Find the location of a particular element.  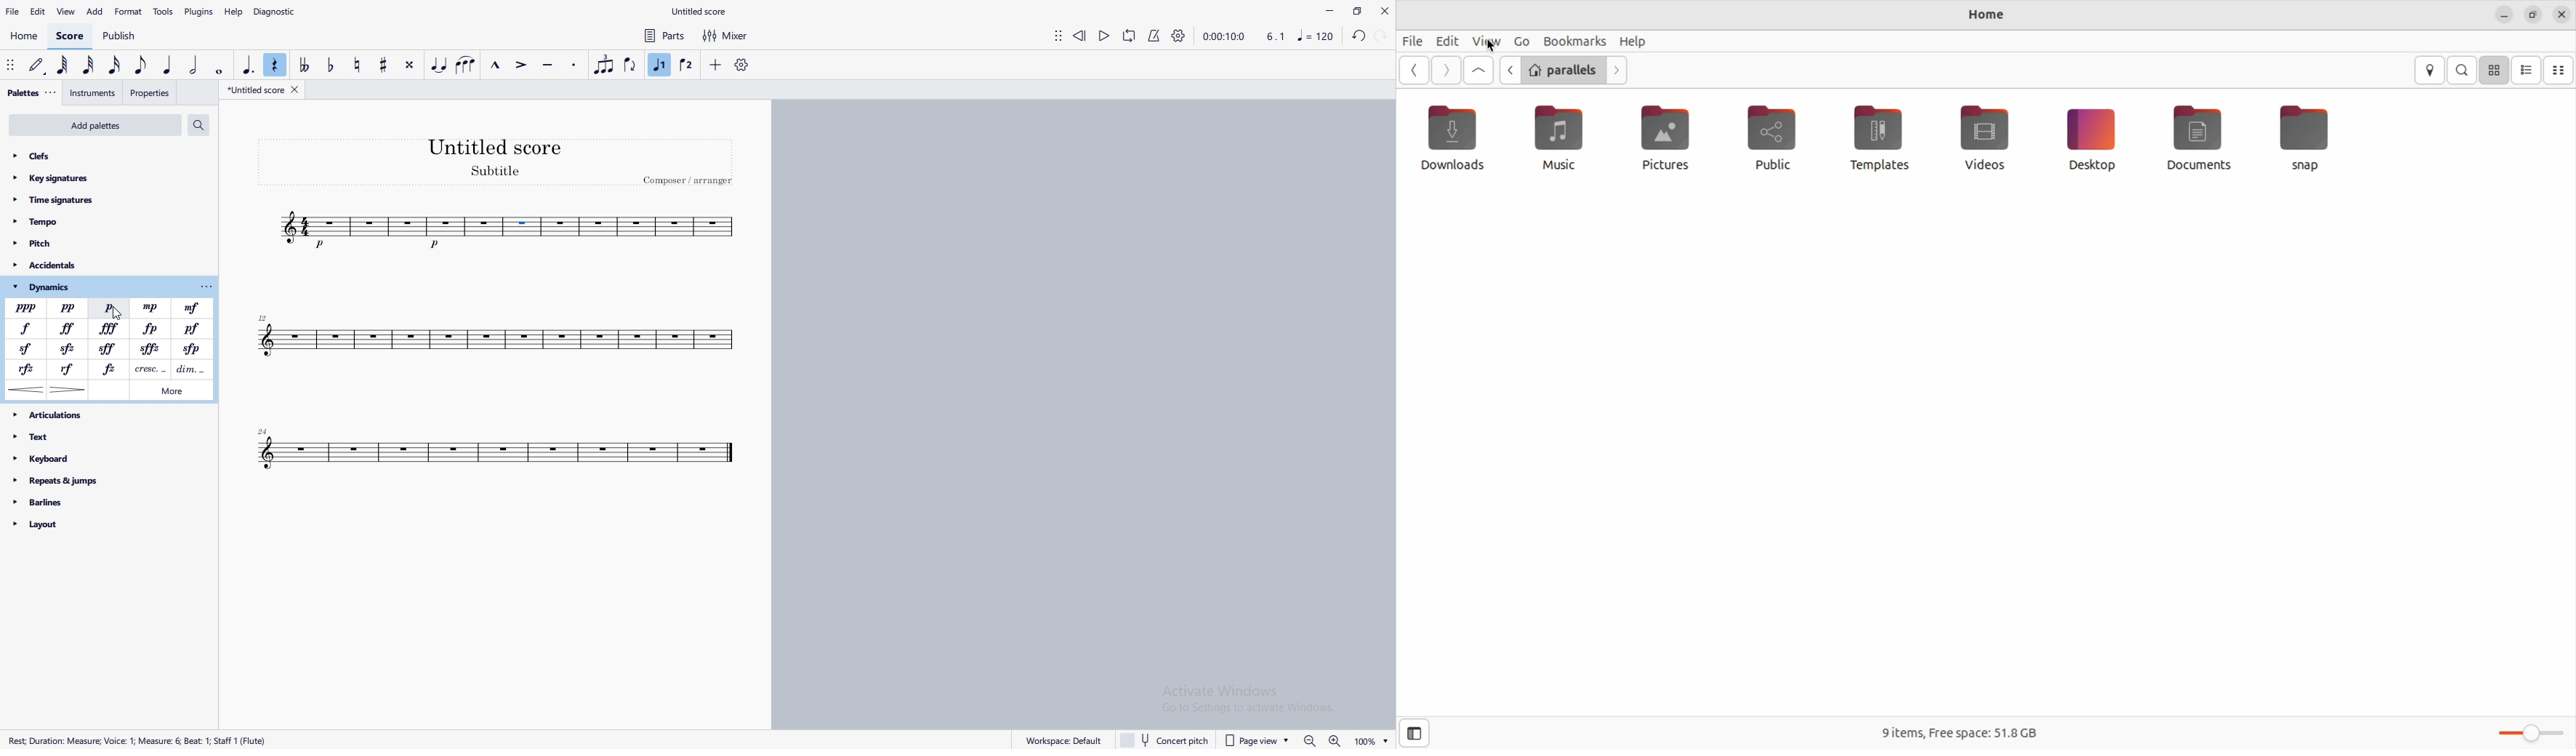

cursor is located at coordinates (119, 308).